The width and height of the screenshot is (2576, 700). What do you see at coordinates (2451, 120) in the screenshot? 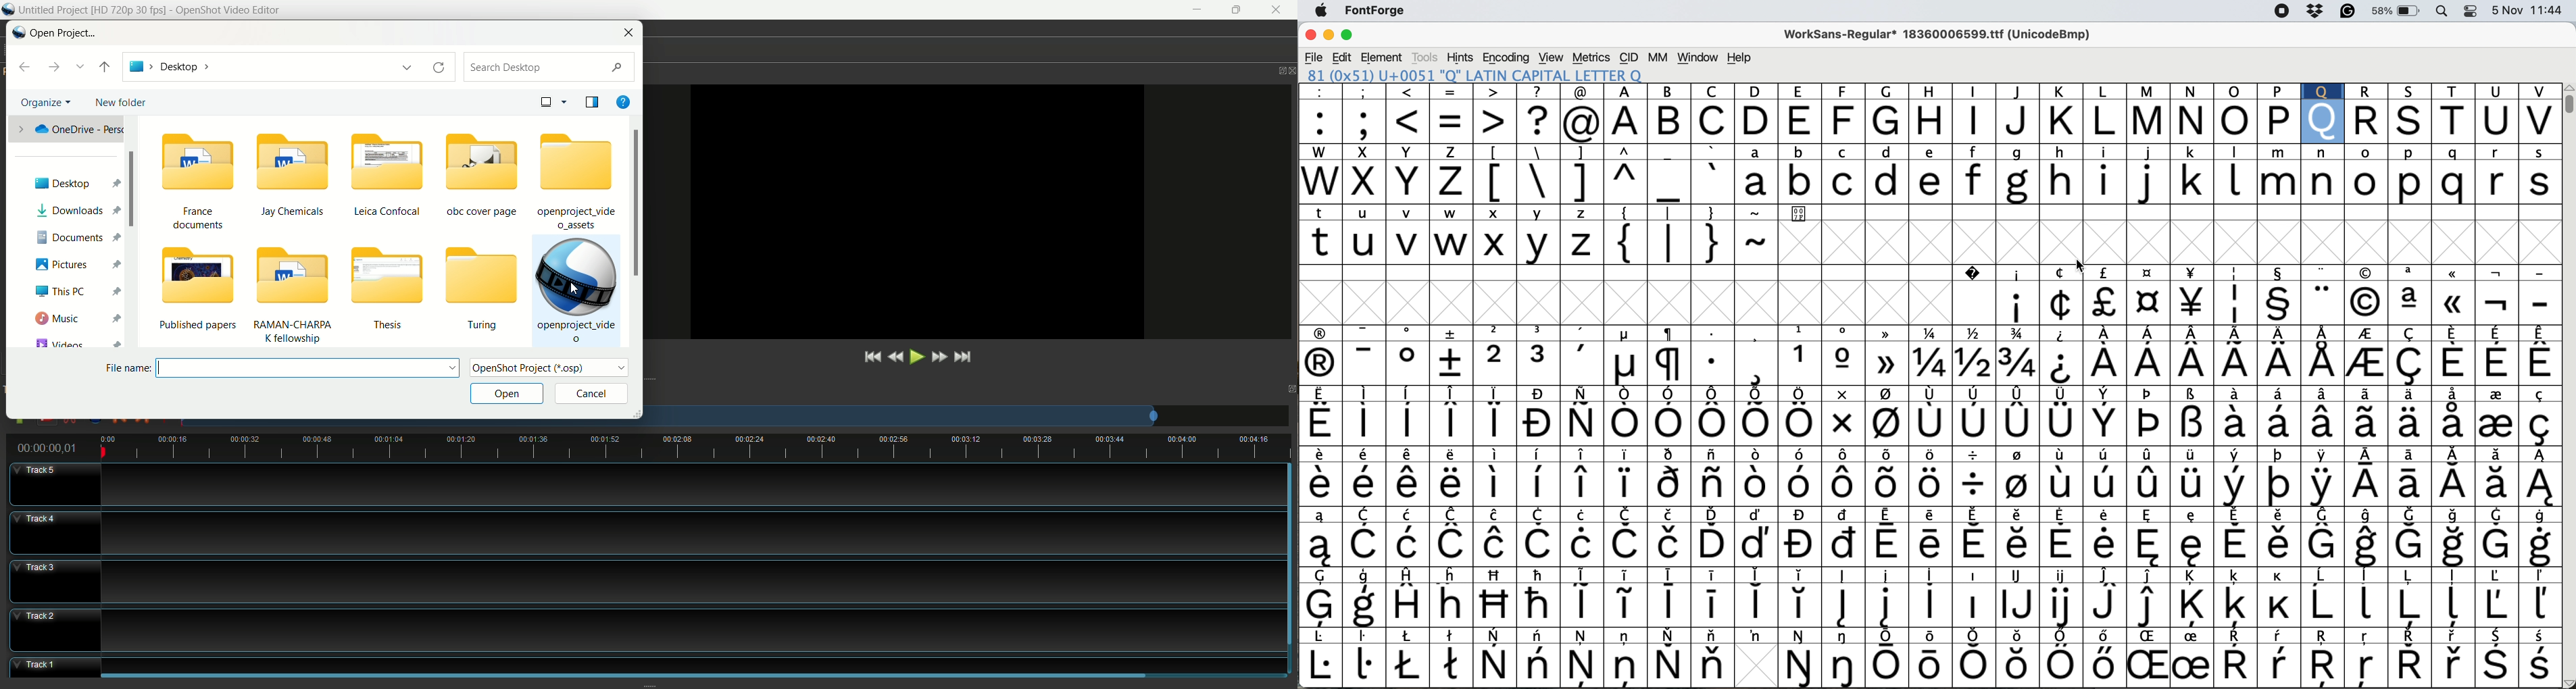
I see `uppercase letters` at bounding box center [2451, 120].